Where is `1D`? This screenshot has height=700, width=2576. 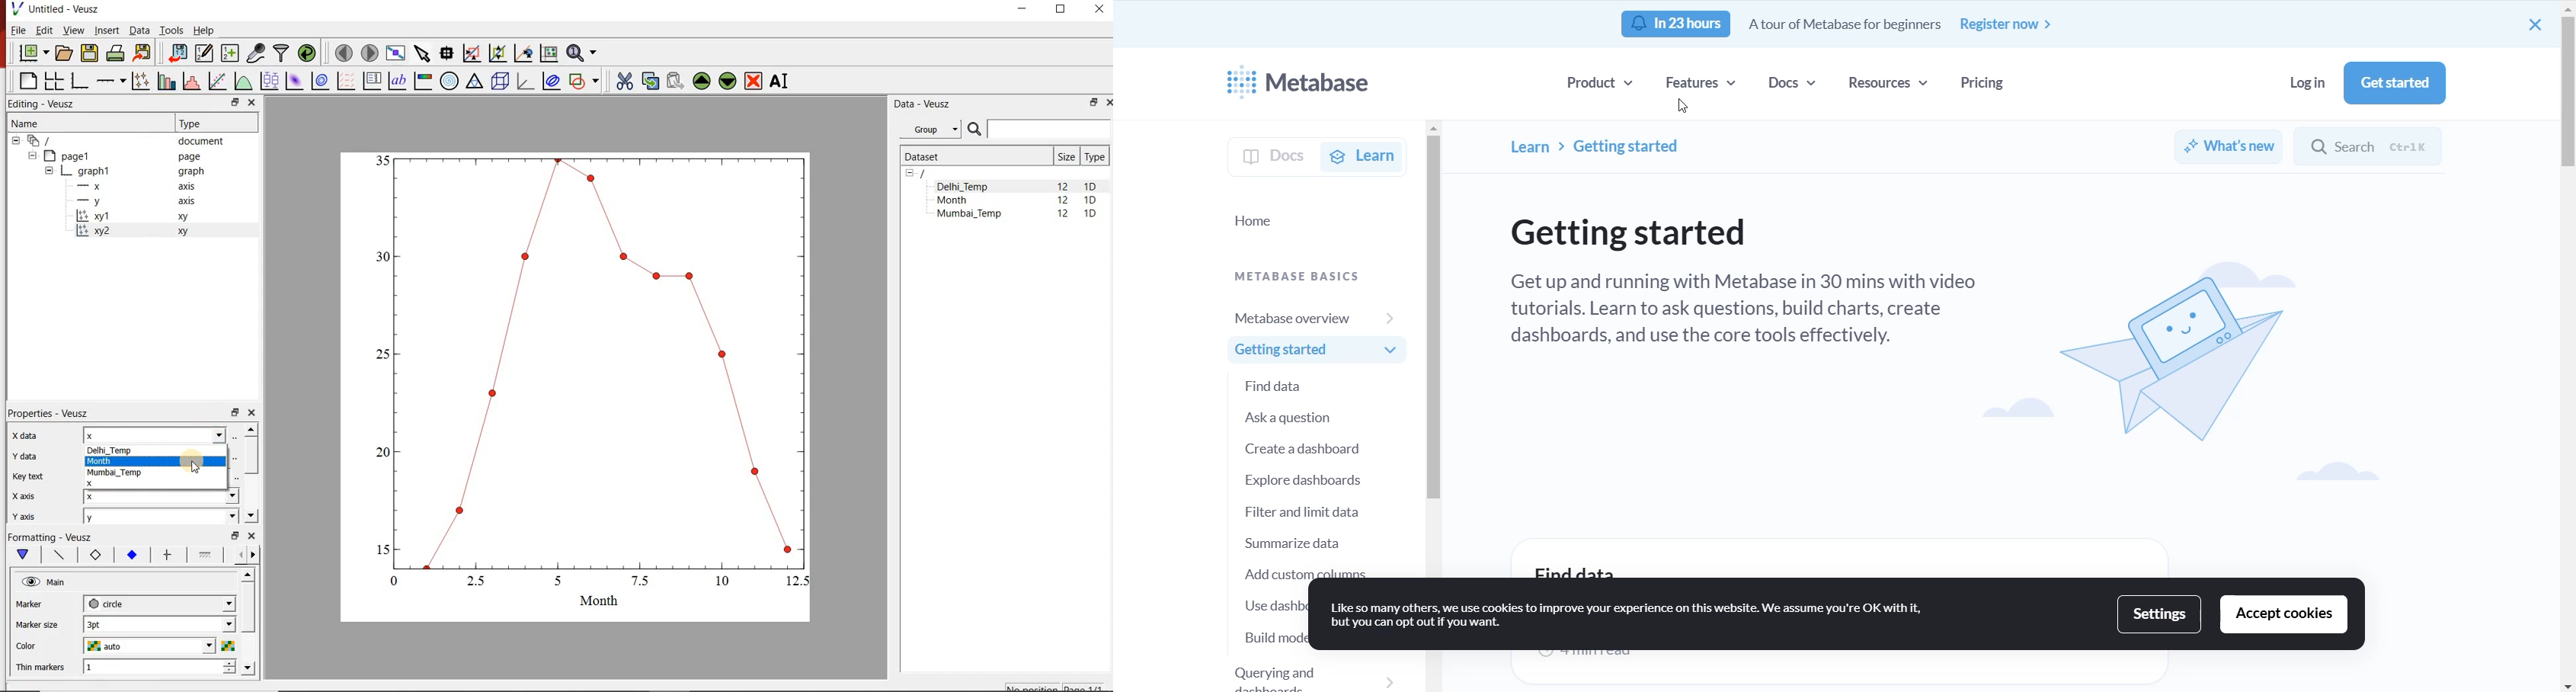
1D is located at coordinates (1091, 186).